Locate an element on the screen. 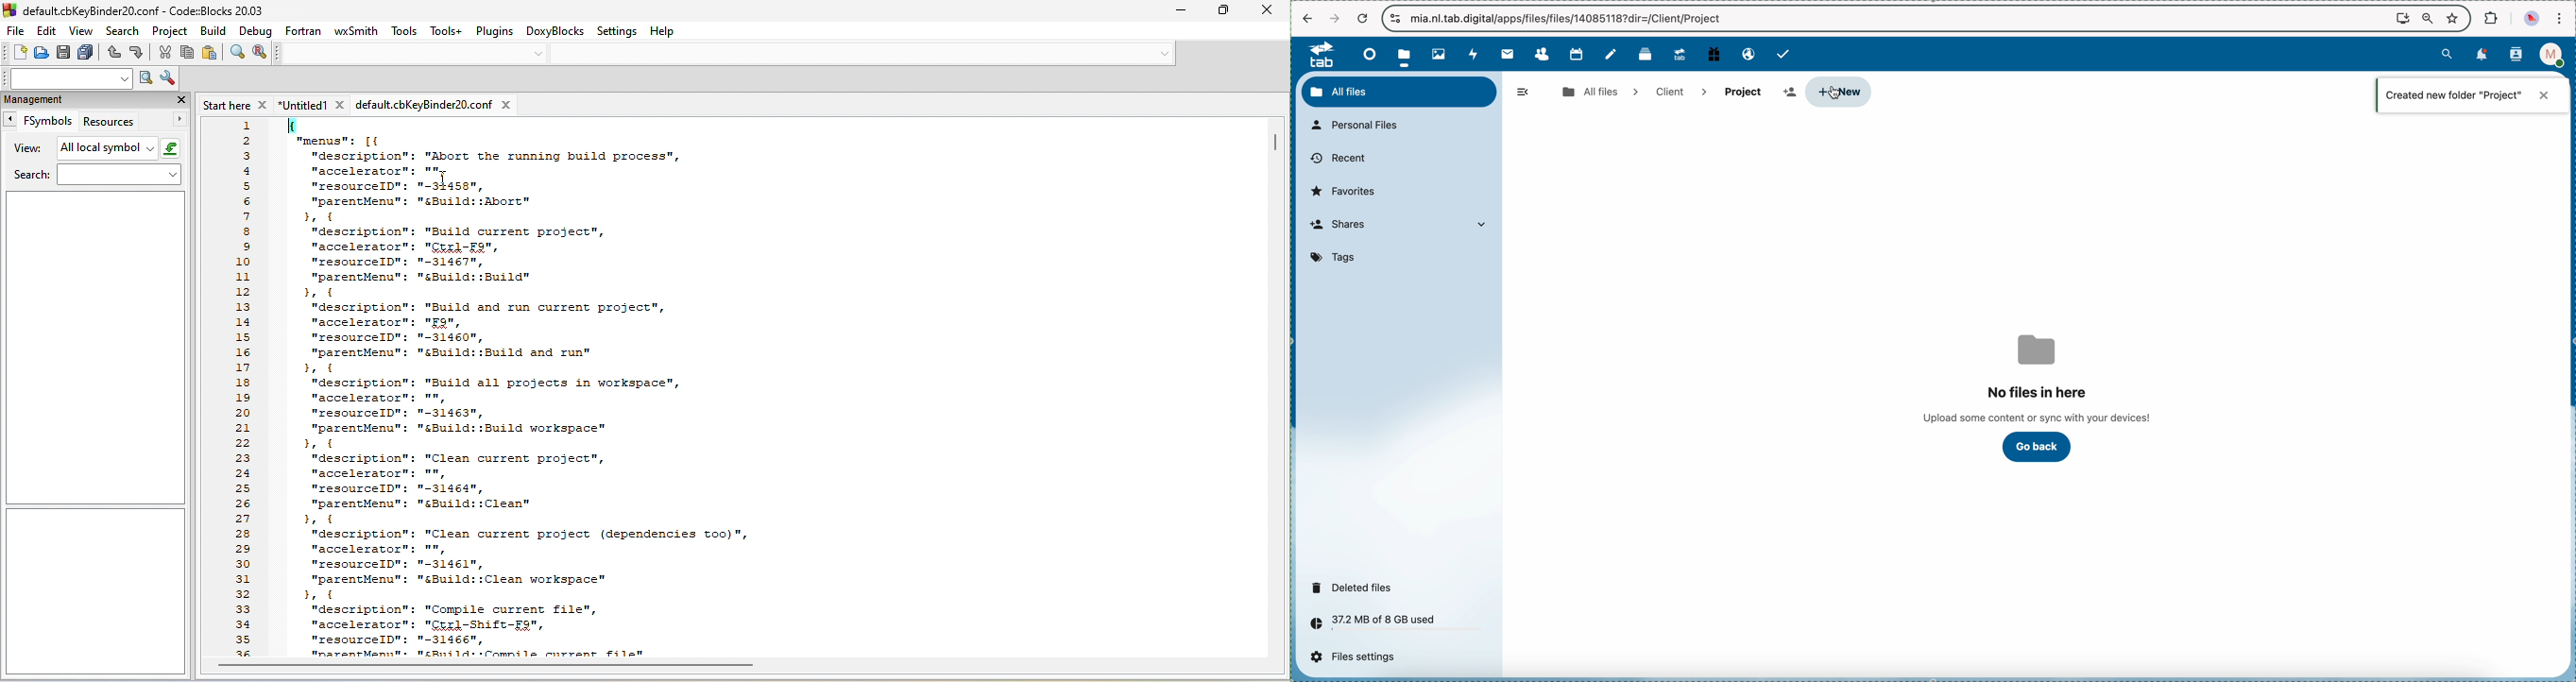 The image size is (2576, 700). line number is located at coordinates (246, 388).